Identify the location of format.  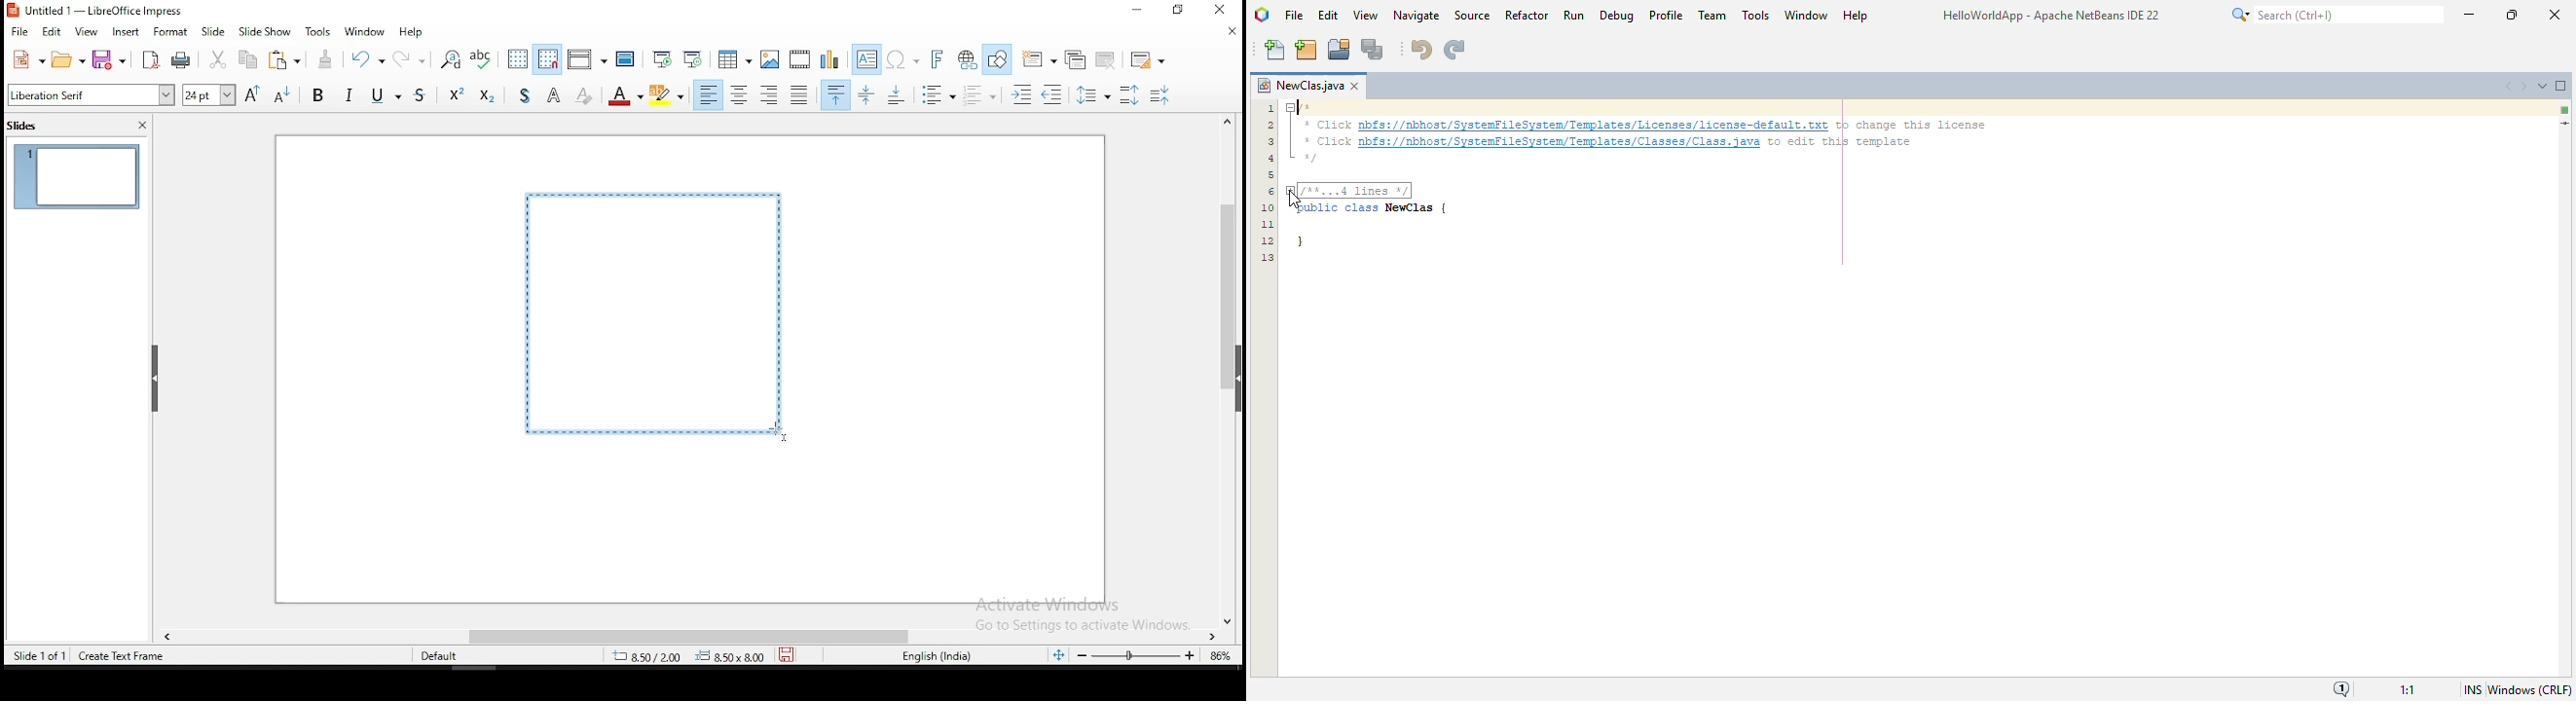
(170, 34).